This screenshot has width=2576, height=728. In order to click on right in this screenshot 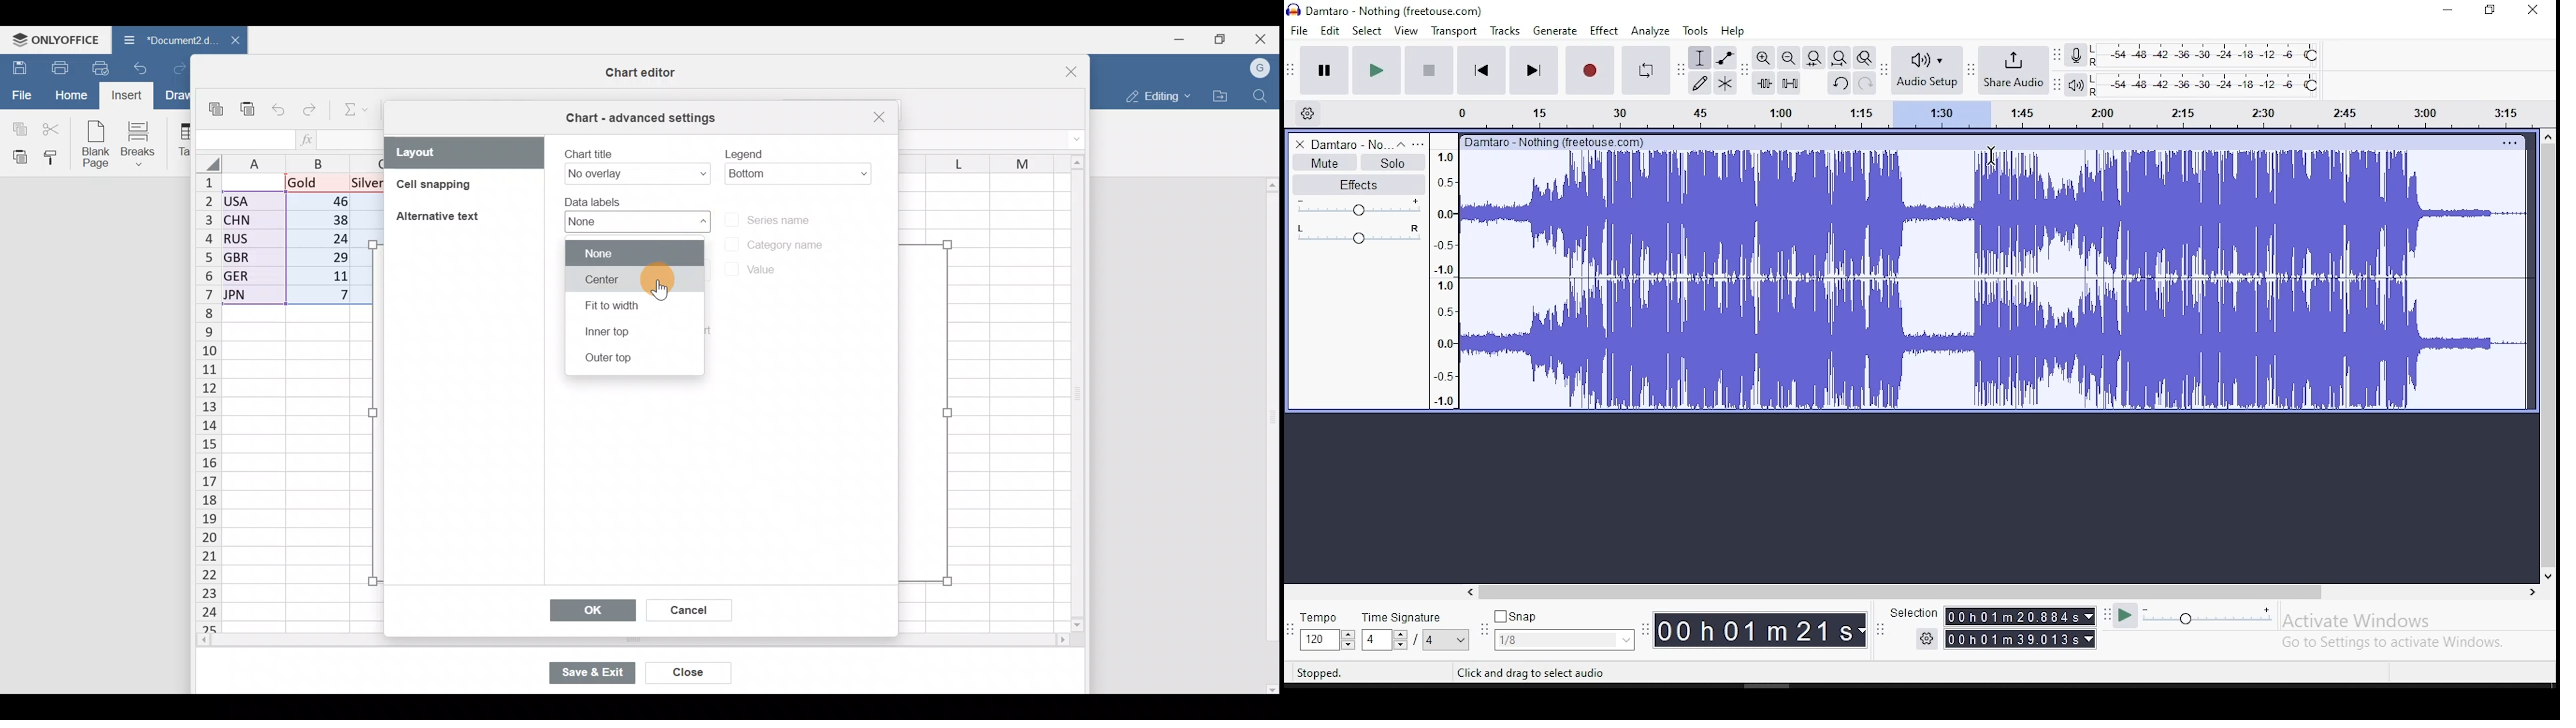, I will do `click(2531, 592)`.